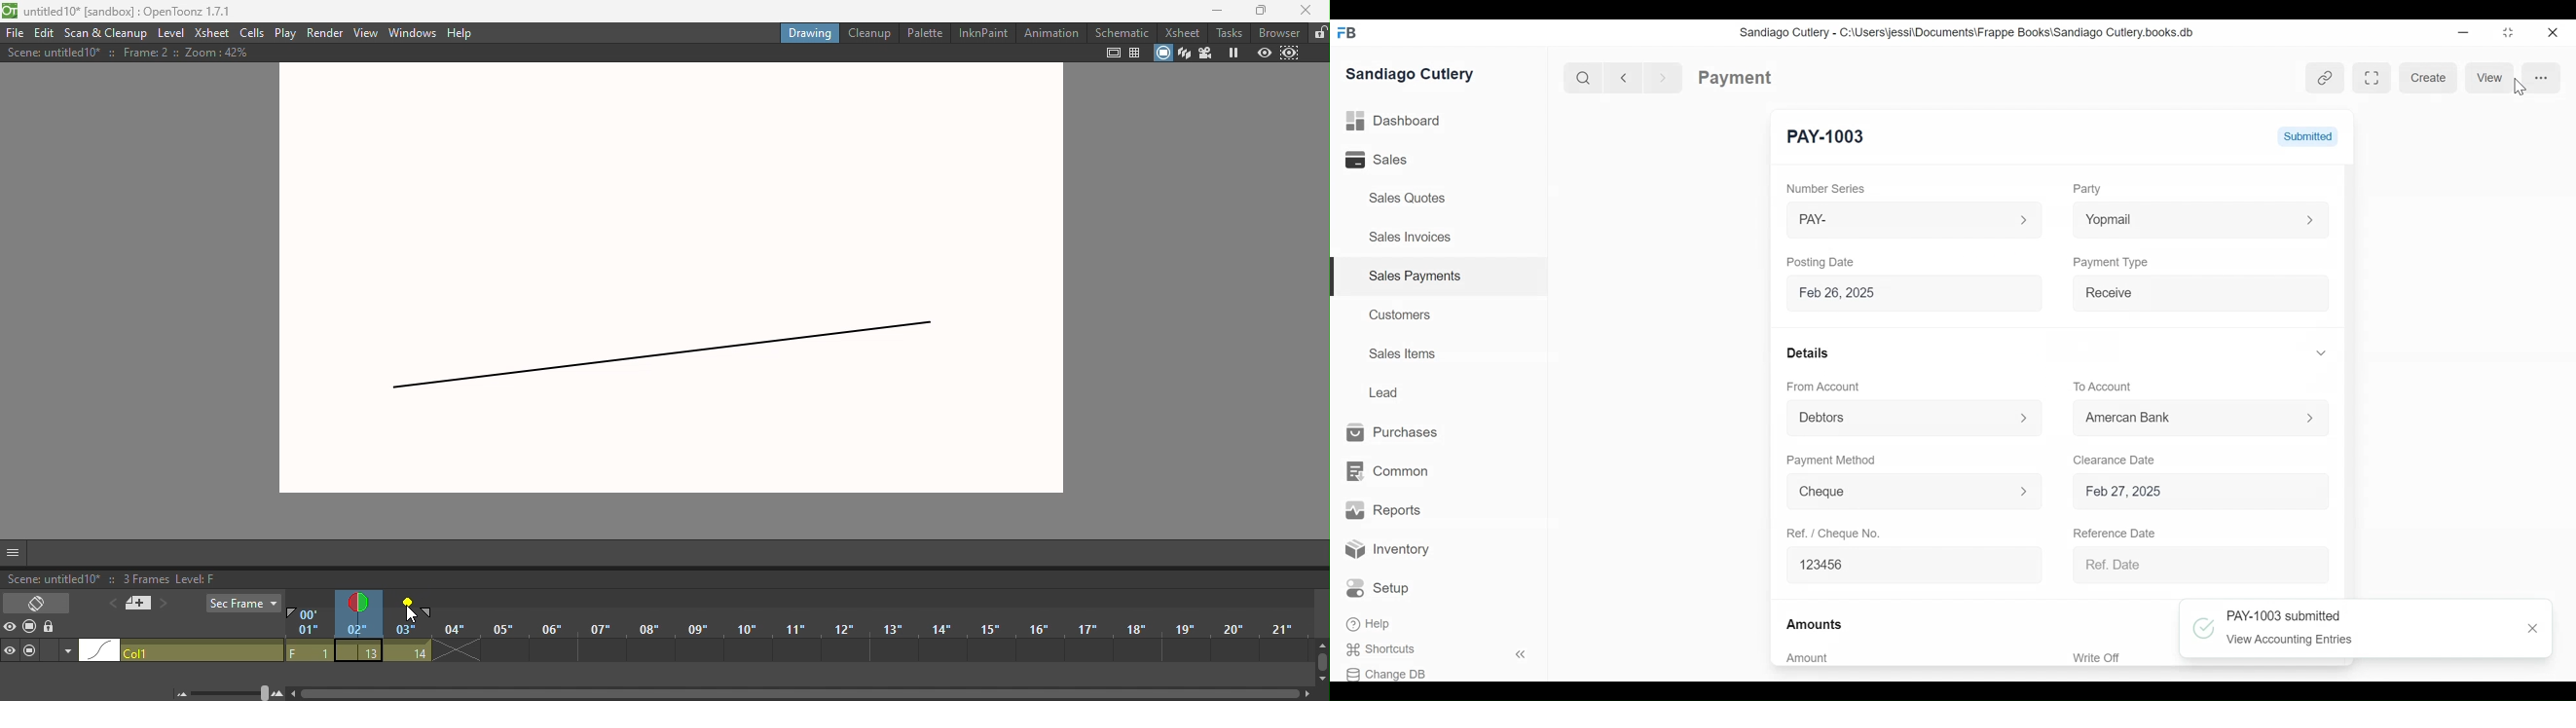 The image size is (2576, 728). I want to click on | Sales Payments, so click(1440, 277).